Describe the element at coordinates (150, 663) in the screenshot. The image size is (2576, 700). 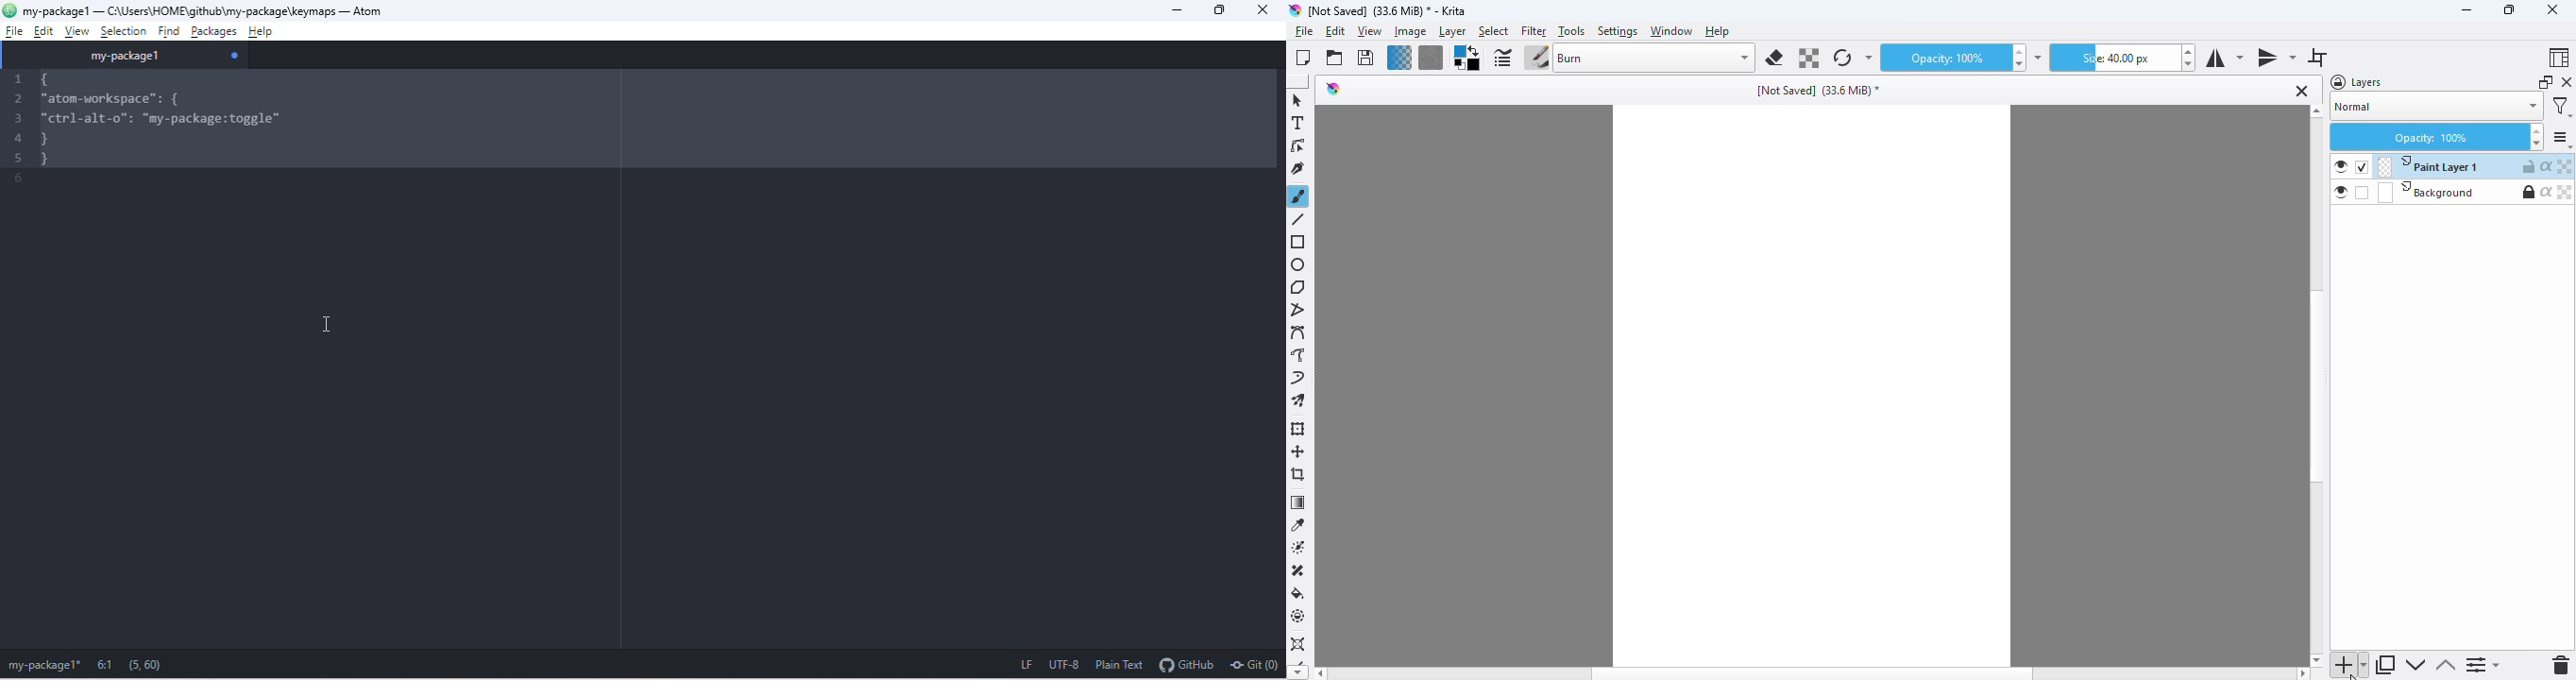
I see `(5, 68)` at that location.